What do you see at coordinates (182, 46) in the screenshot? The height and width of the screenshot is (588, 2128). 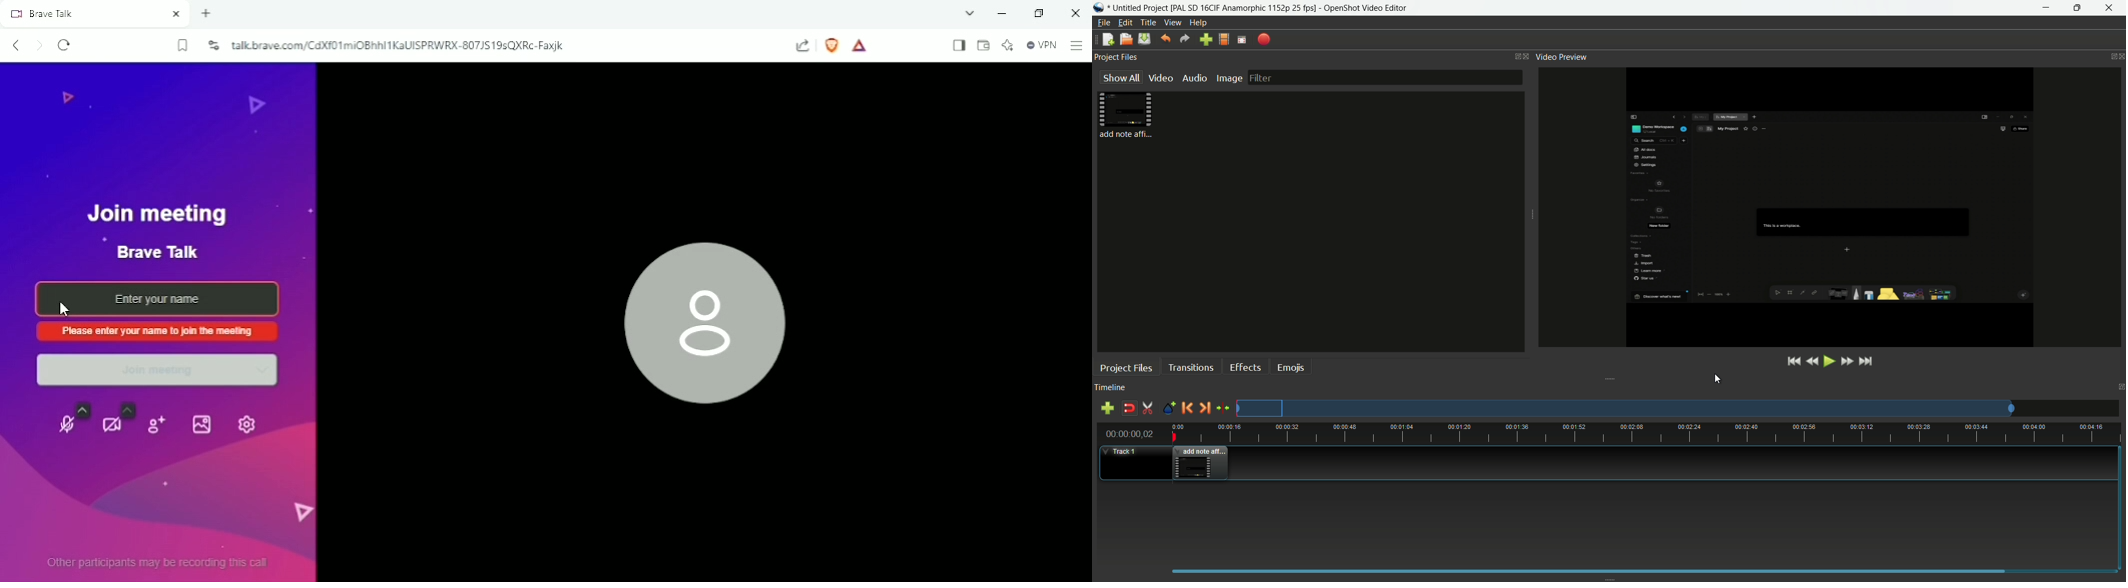 I see `Bookmark this tab` at bounding box center [182, 46].